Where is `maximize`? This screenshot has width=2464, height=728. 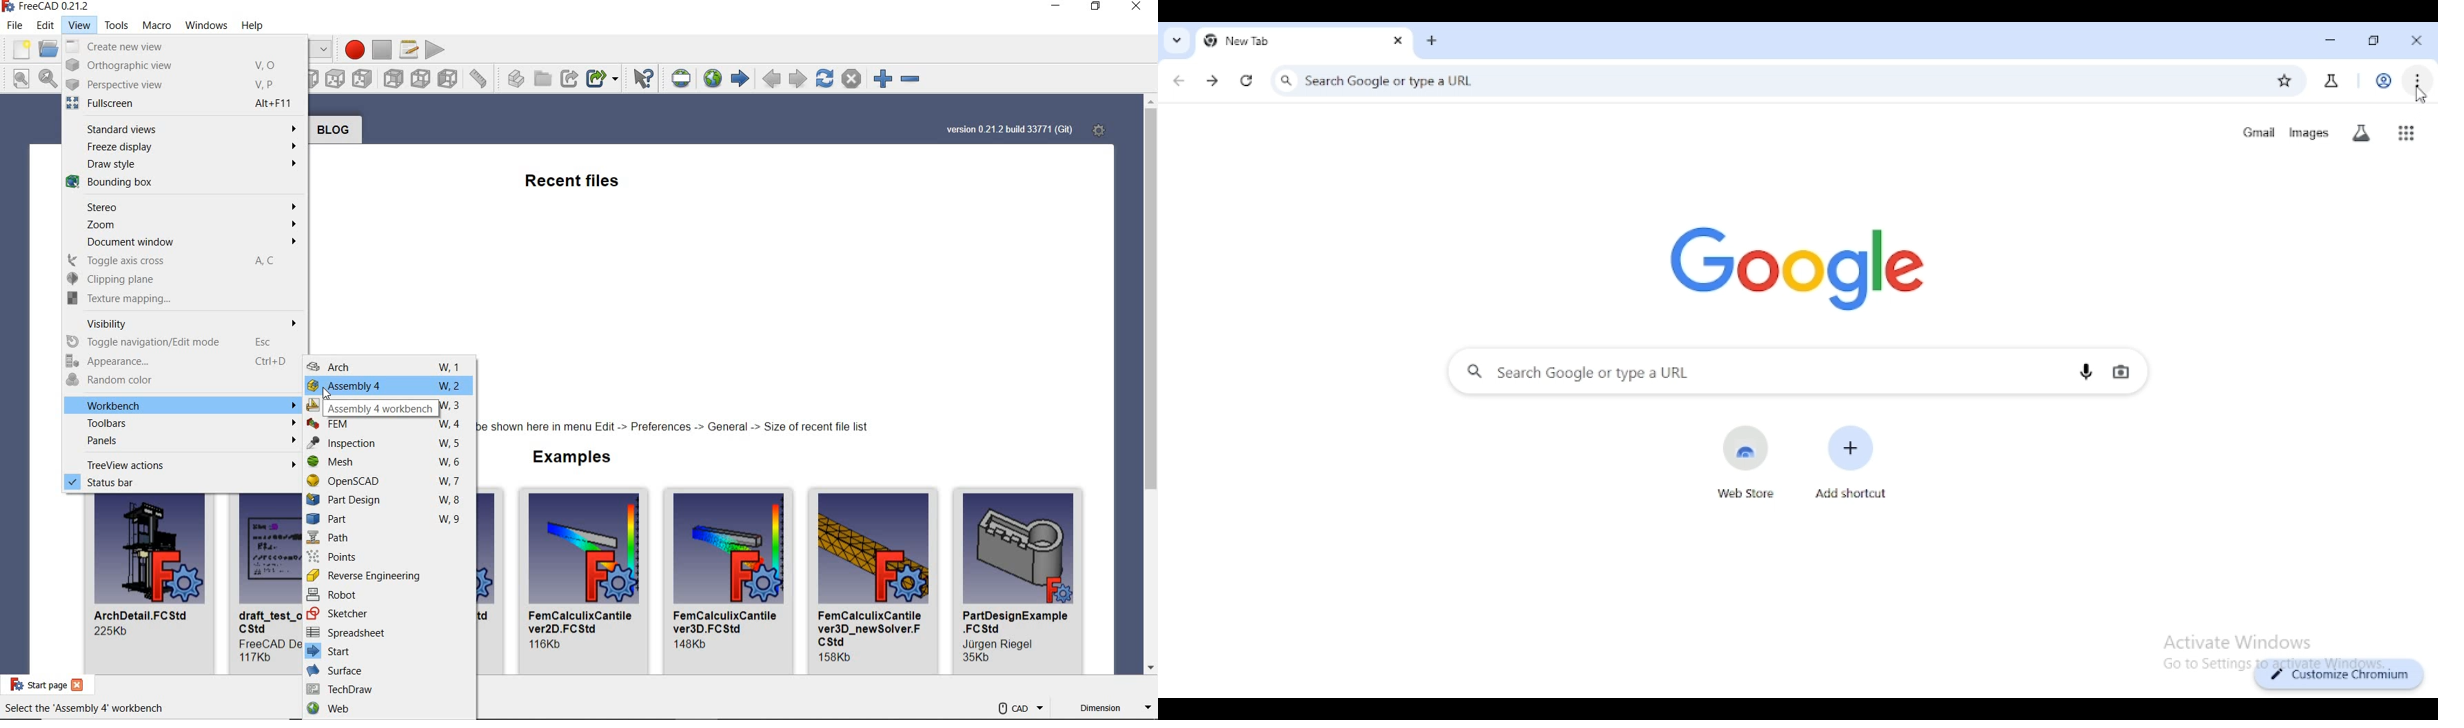
maximize is located at coordinates (2375, 41).